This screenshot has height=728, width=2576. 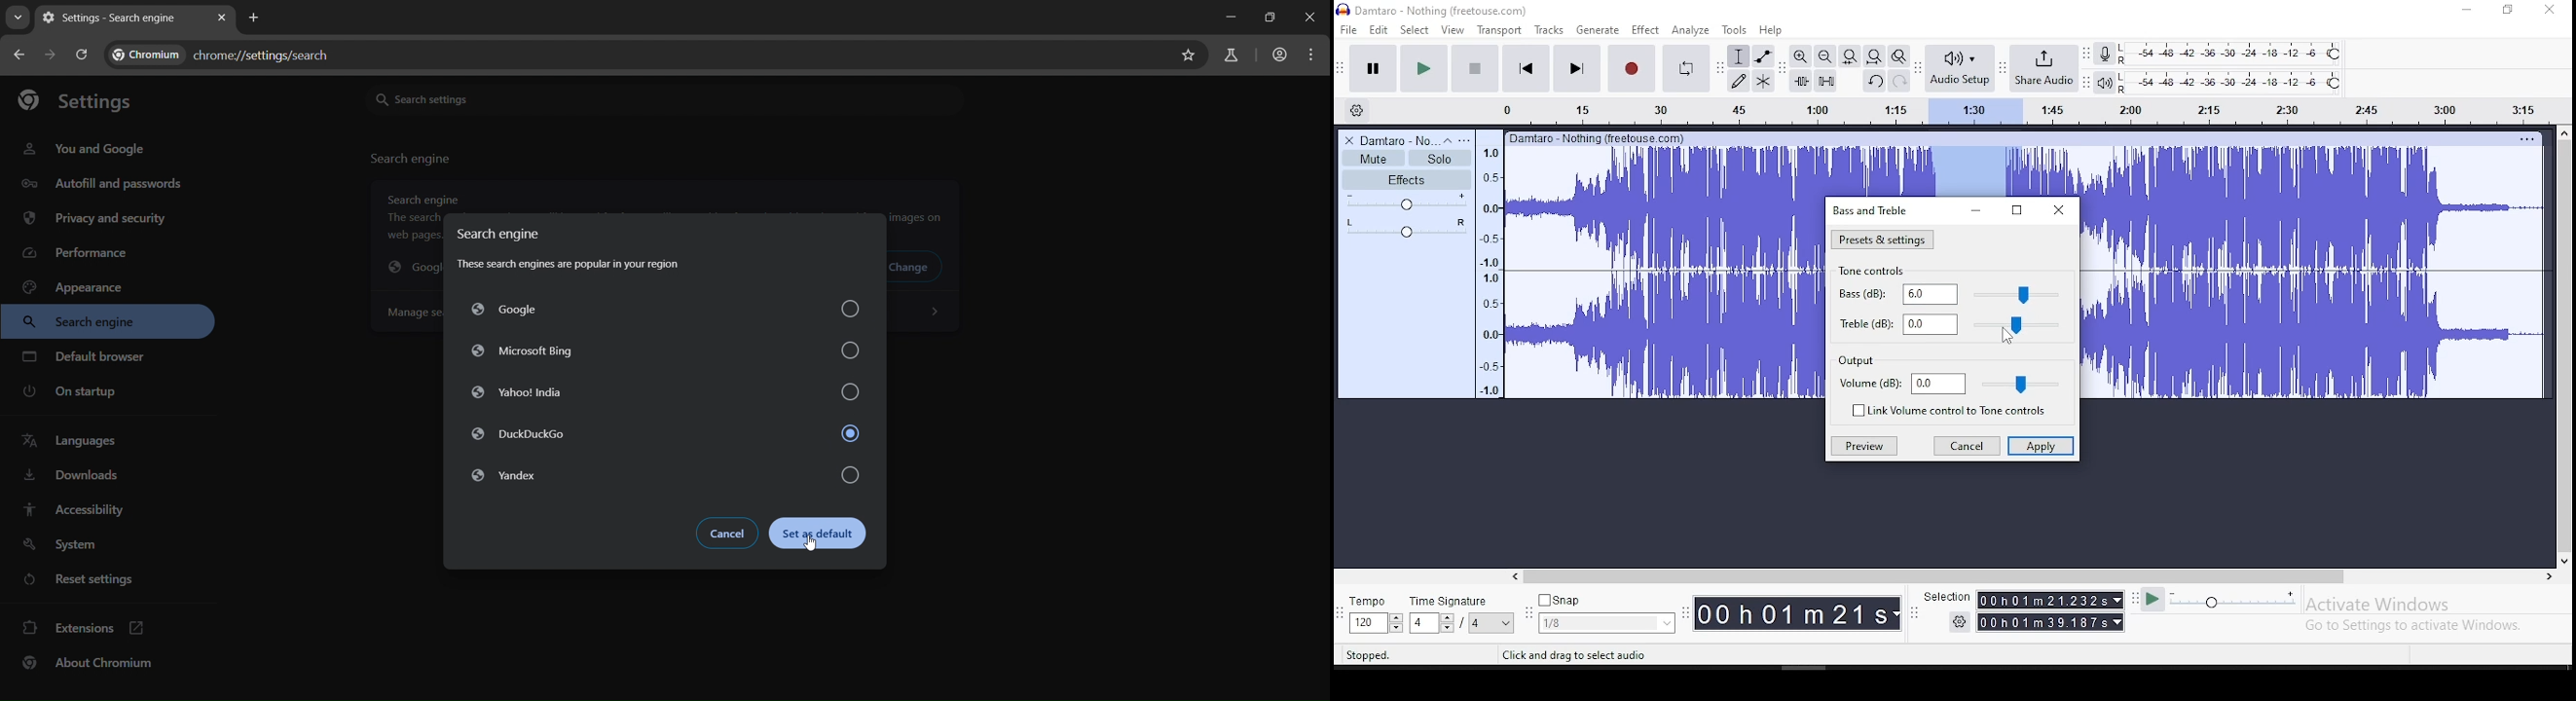 What do you see at coordinates (2316, 335) in the screenshot?
I see `audio track` at bounding box center [2316, 335].